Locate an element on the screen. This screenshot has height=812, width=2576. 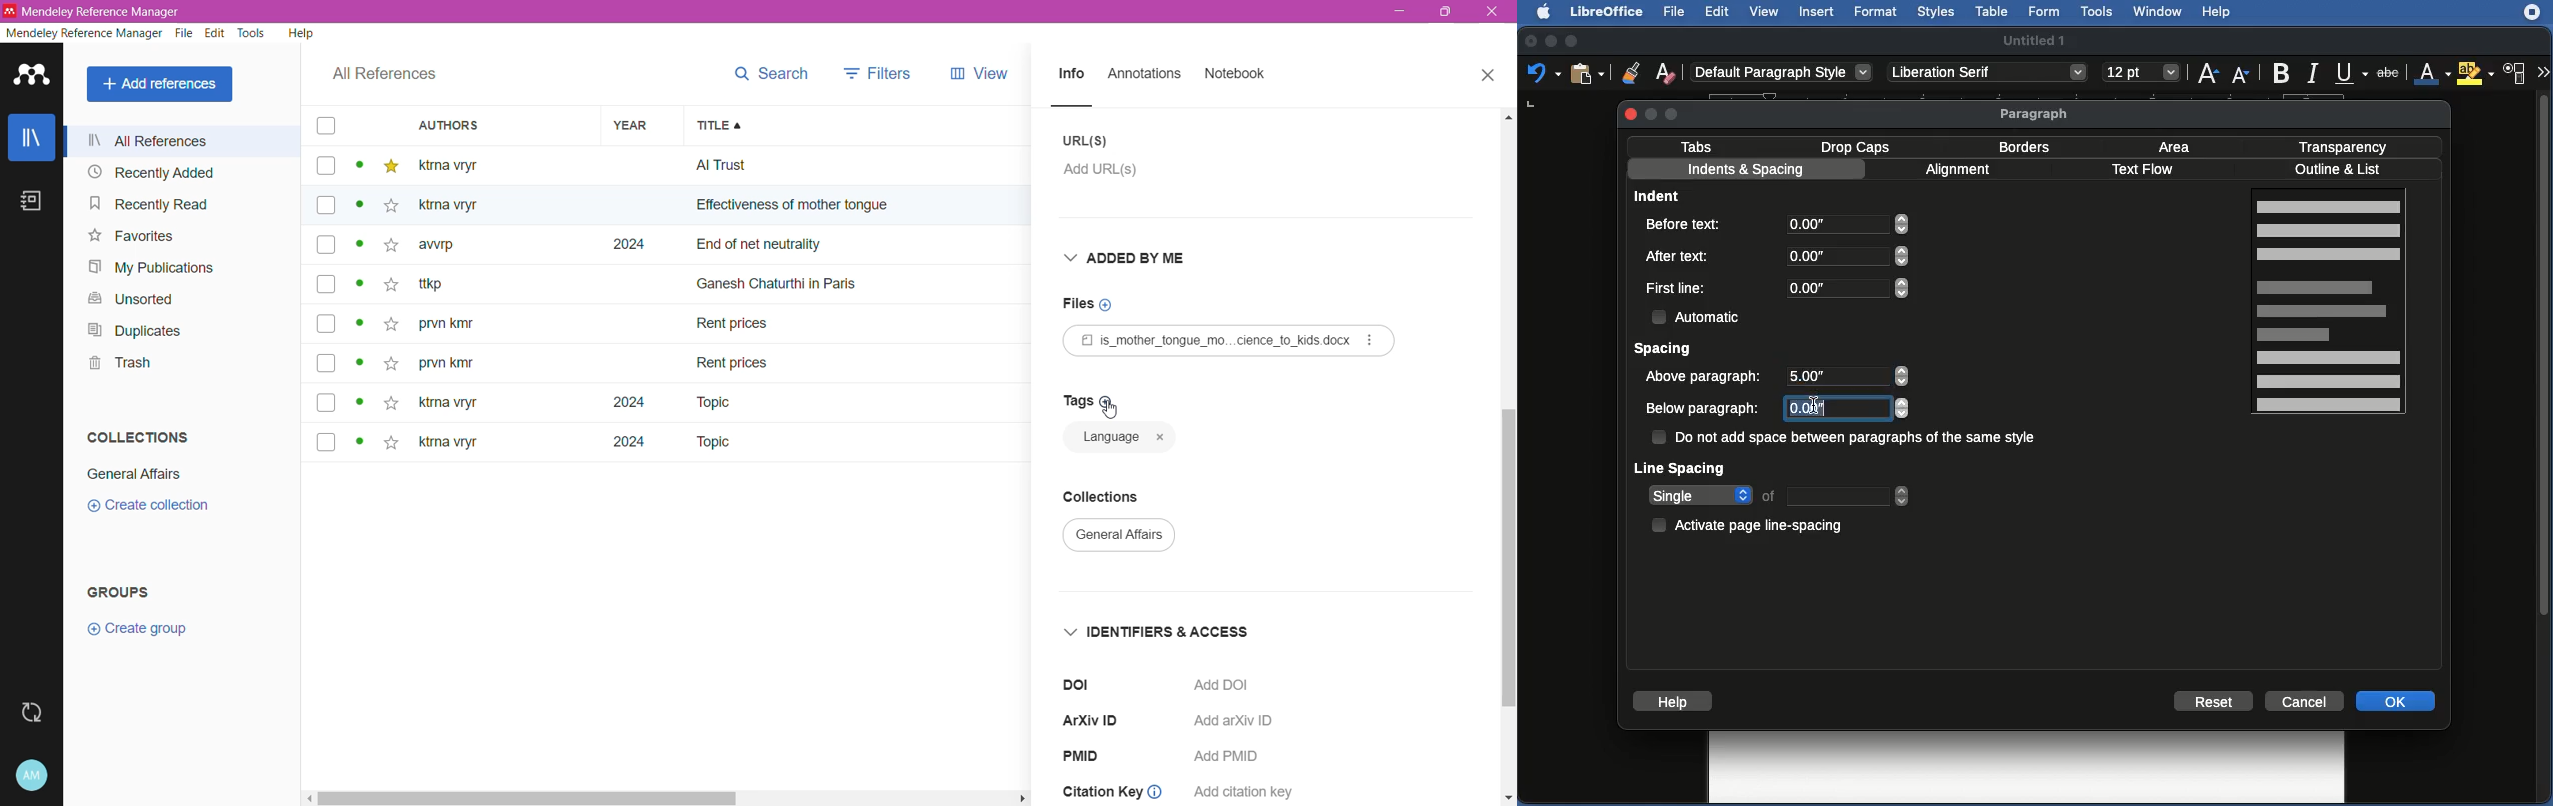
Single is located at coordinates (1779, 496).